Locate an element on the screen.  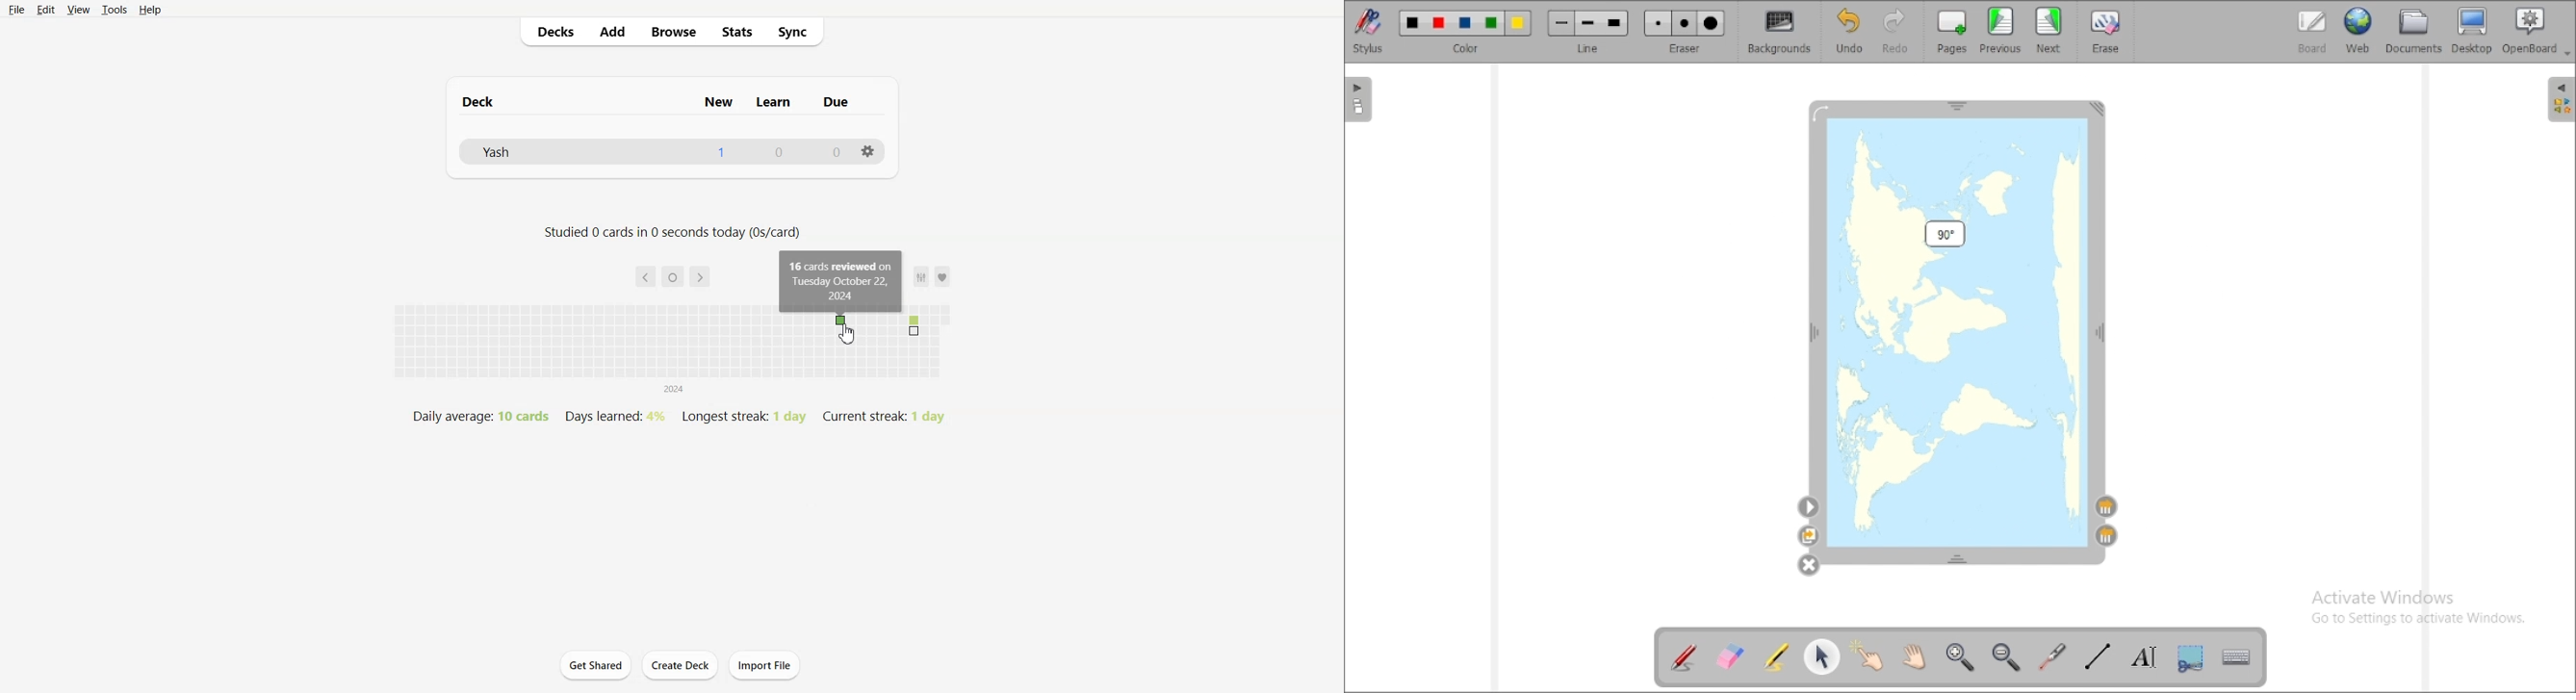
board is located at coordinates (2312, 32).